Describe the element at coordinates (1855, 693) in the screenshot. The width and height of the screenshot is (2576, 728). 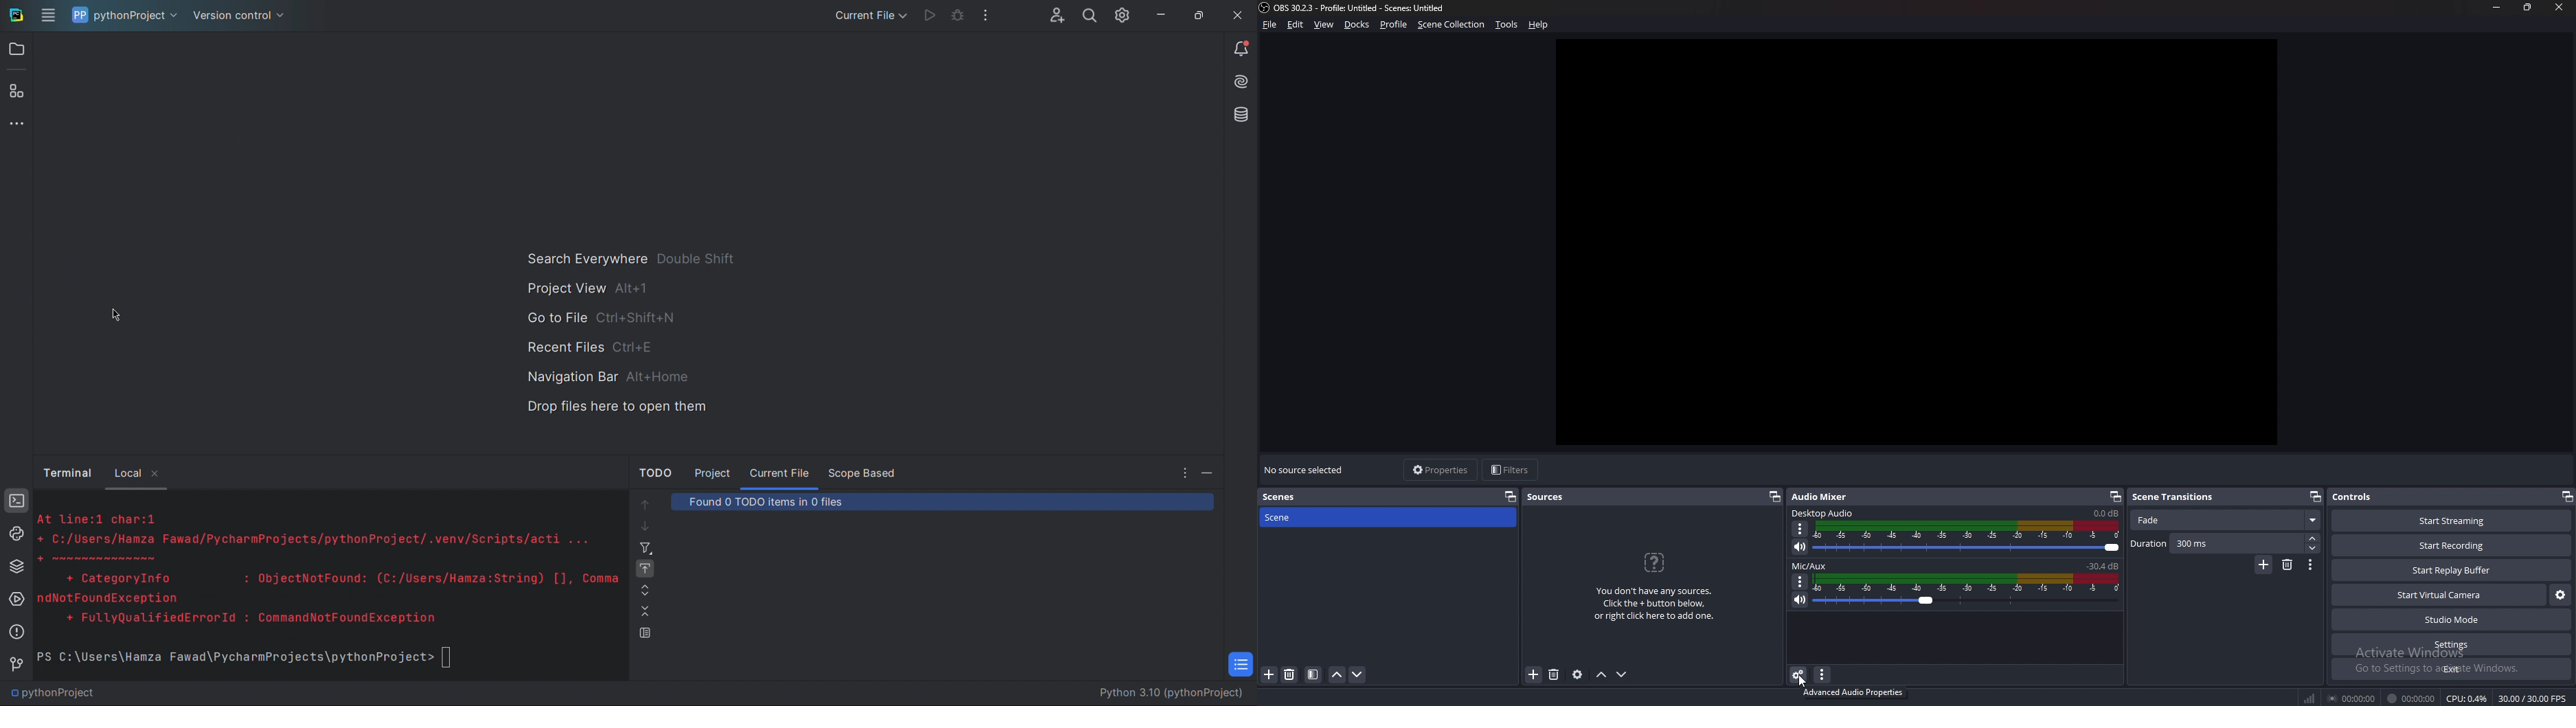
I see `advanced audio properties` at that location.